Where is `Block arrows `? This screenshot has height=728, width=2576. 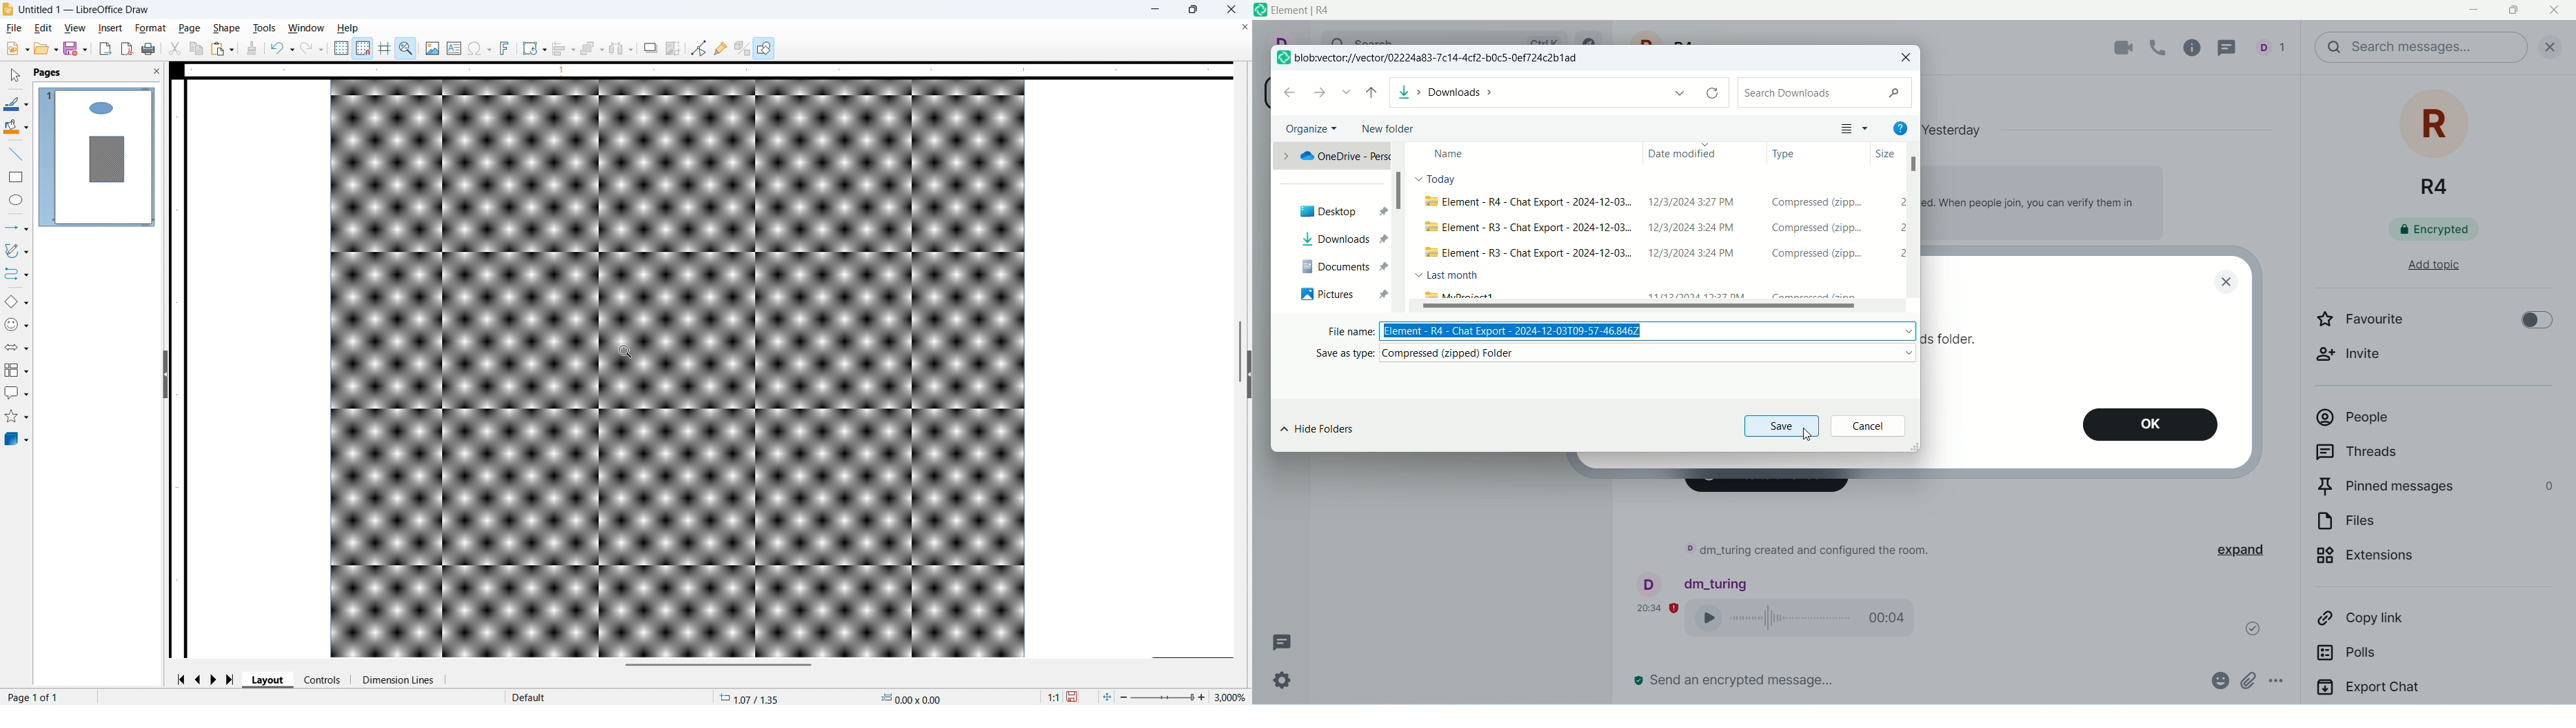
Block arrows  is located at coordinates (16, 347).